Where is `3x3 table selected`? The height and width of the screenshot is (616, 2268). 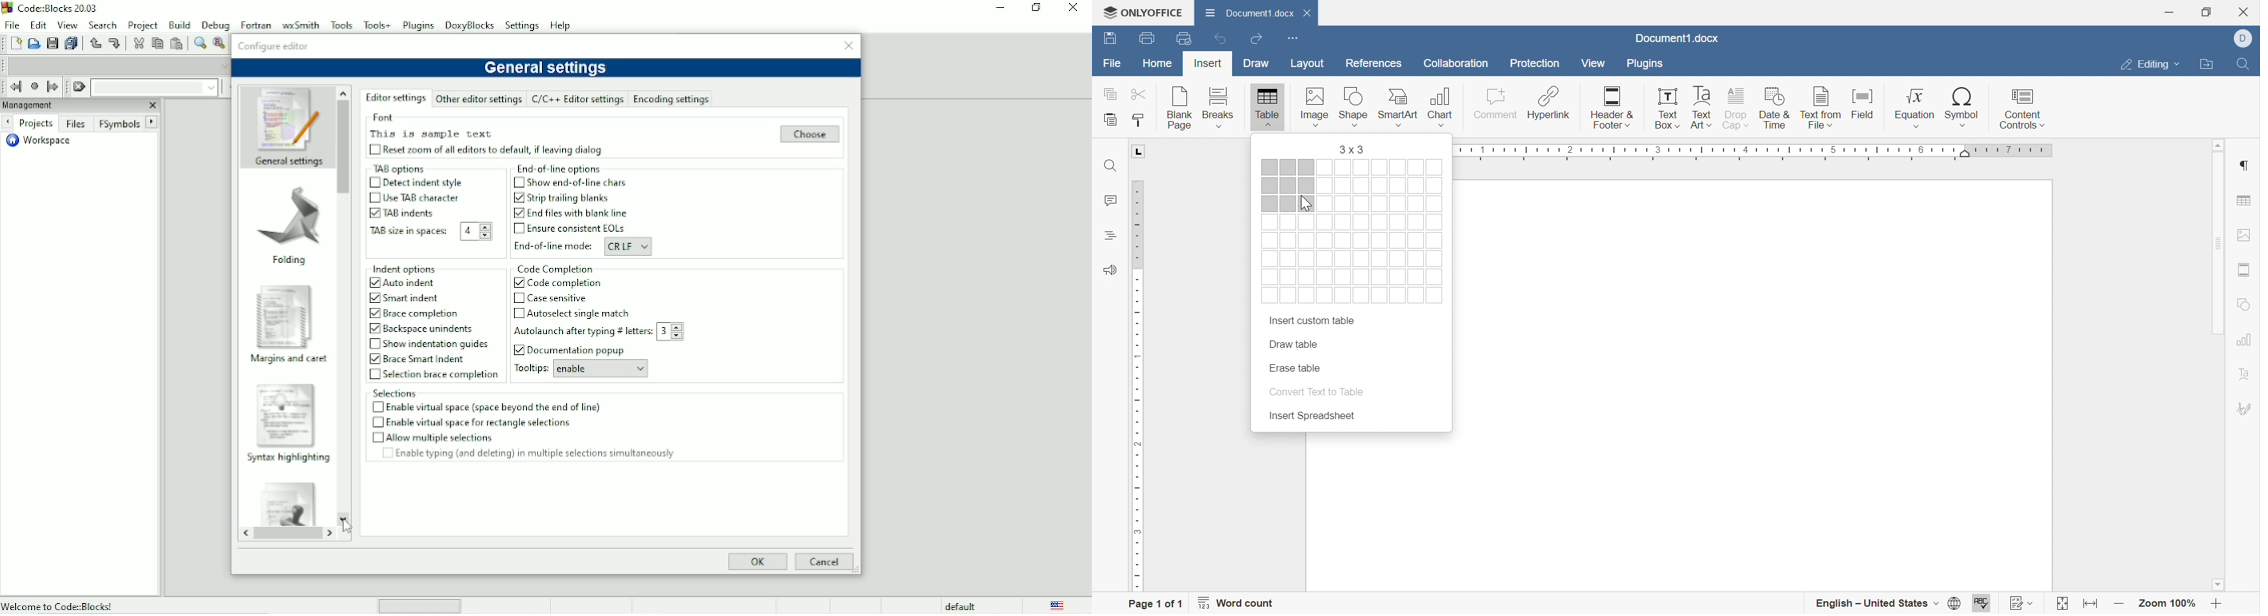
3x3 table selected is located at coordinates (1289, 186).